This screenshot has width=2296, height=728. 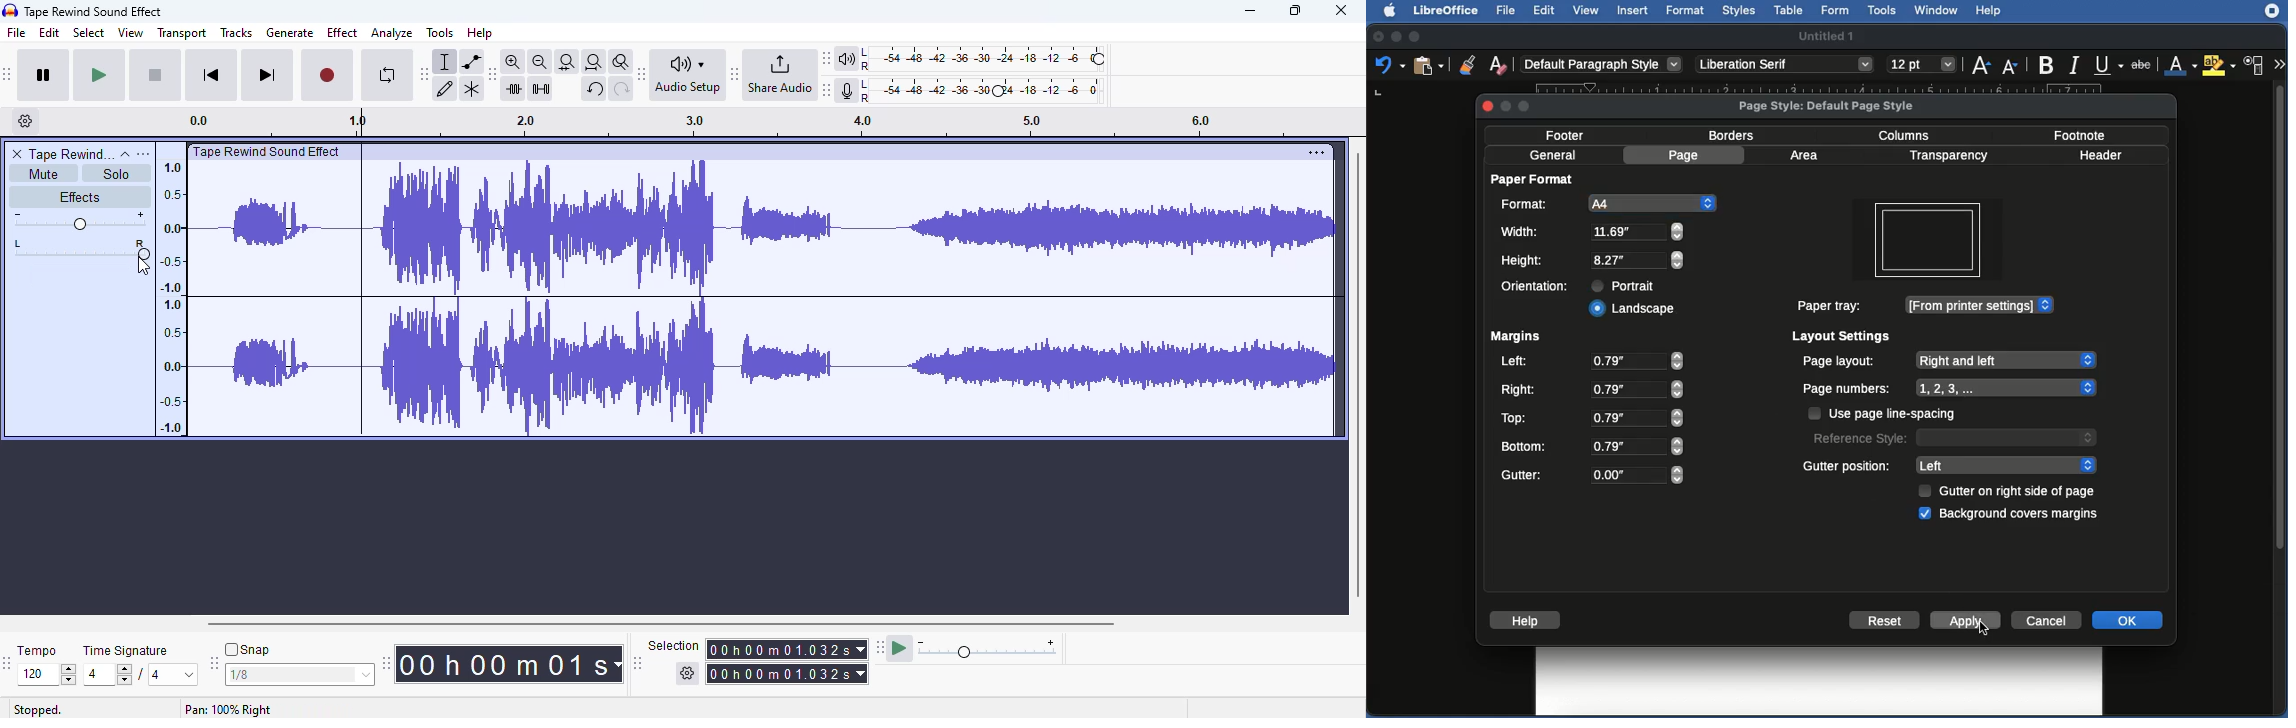 What do you see at coordinates (49, 32) in the screenshot?
I see `edit` at bounding box center [49, 32].